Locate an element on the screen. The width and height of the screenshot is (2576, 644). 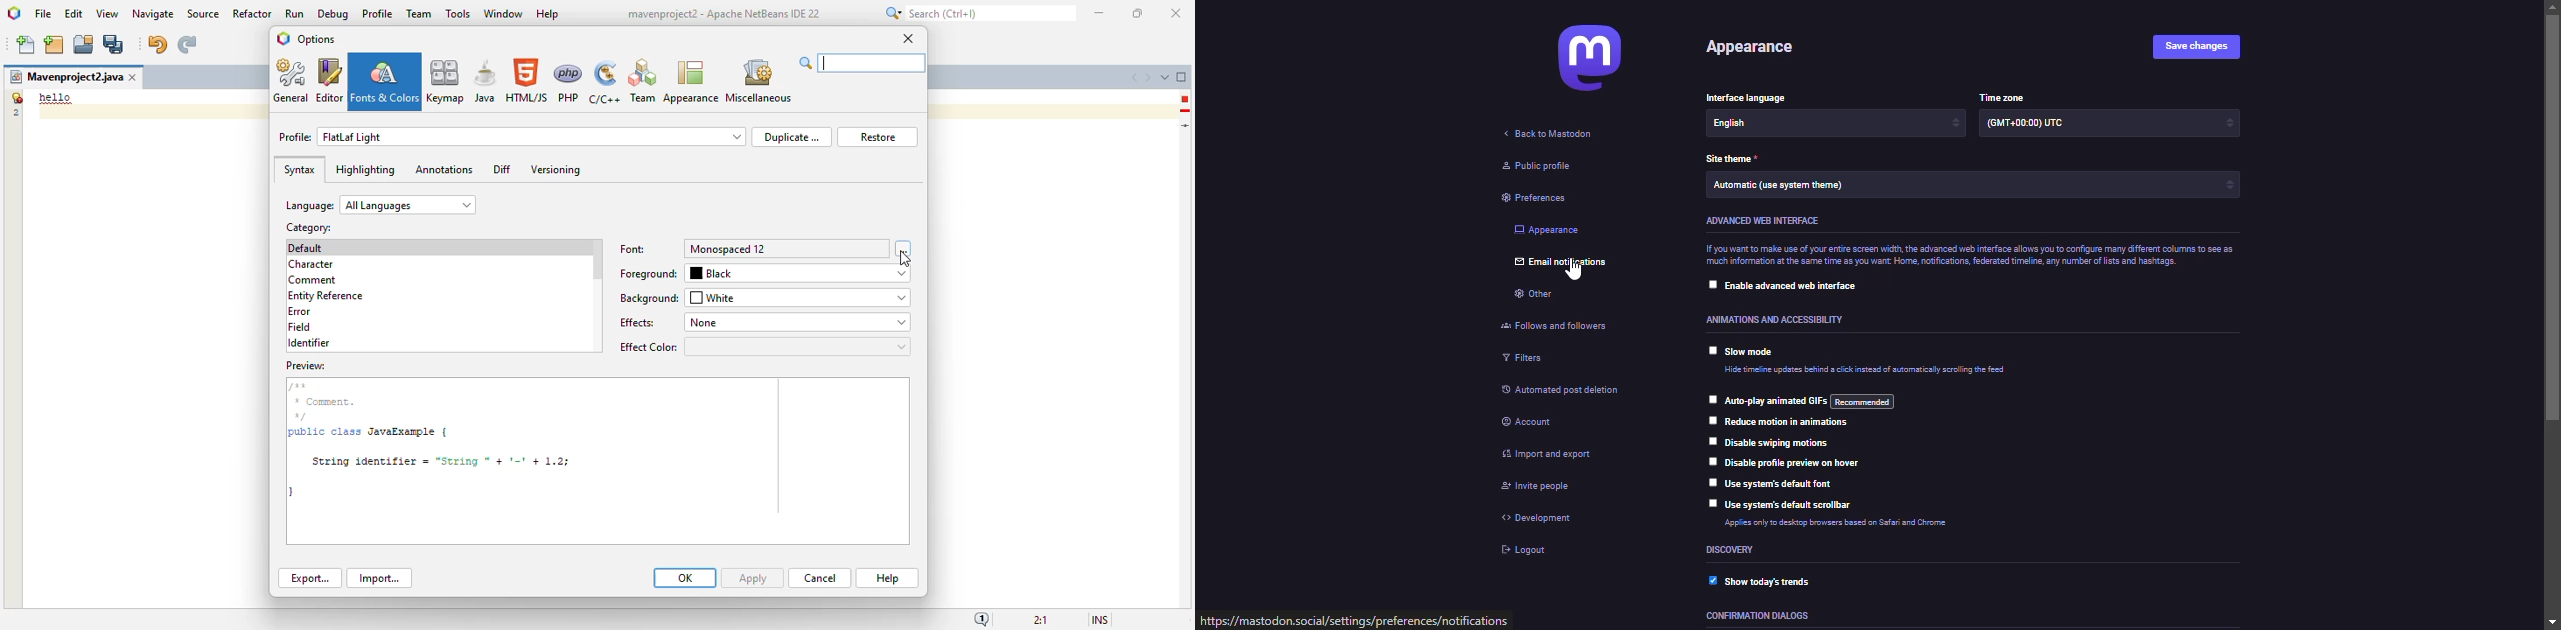
keymap is located at coordinates (446, 80).